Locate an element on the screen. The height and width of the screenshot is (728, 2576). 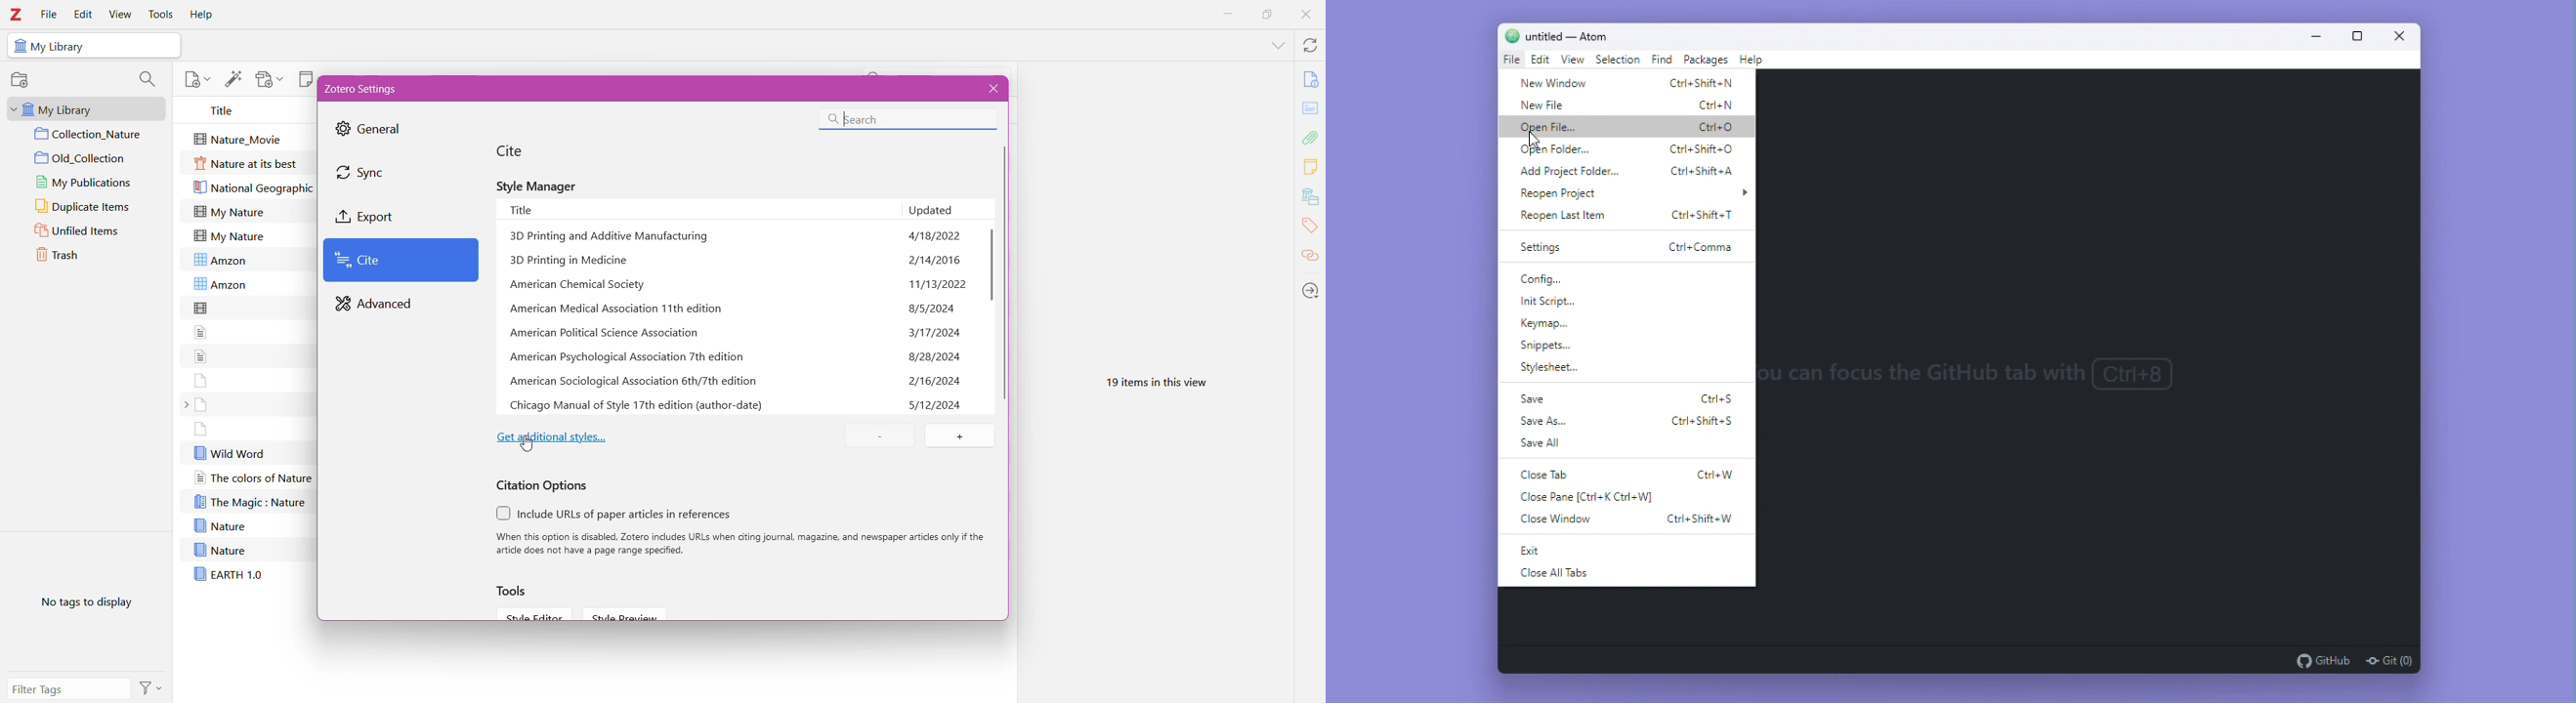
Close is located at coordinates (1306, 16).